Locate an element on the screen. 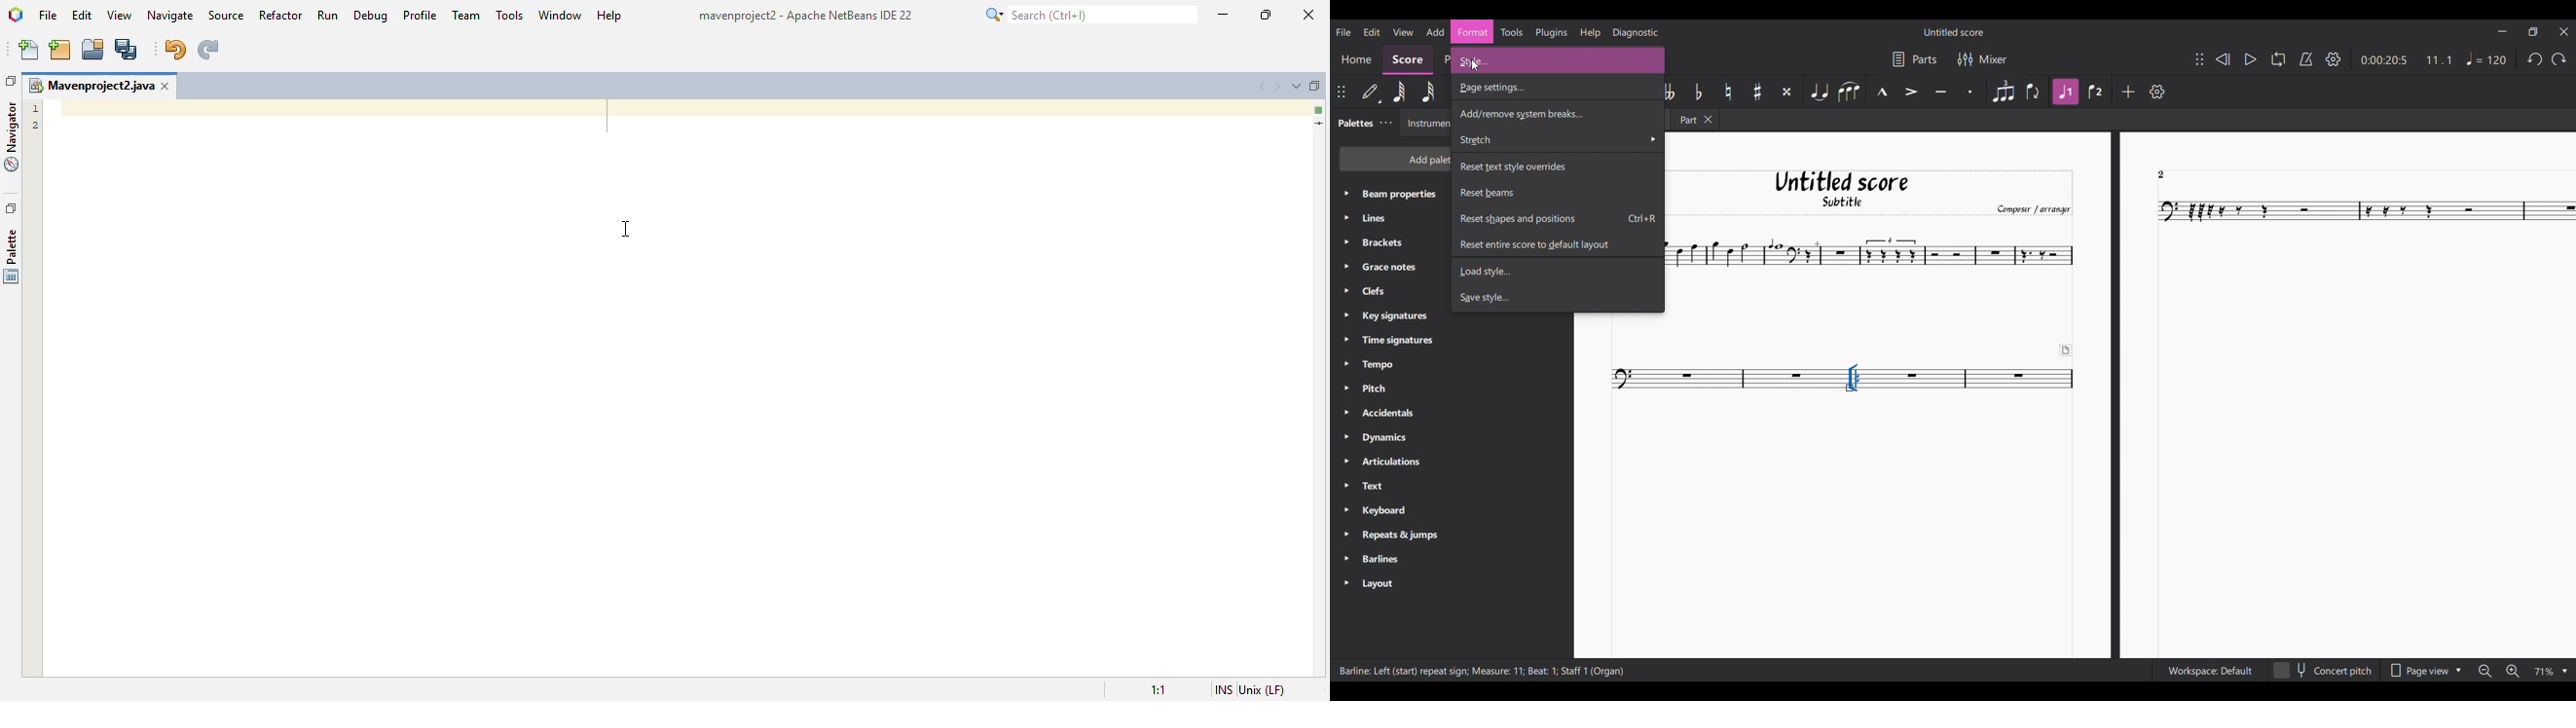  Description of current selection is located at coordinates (1482, 670).